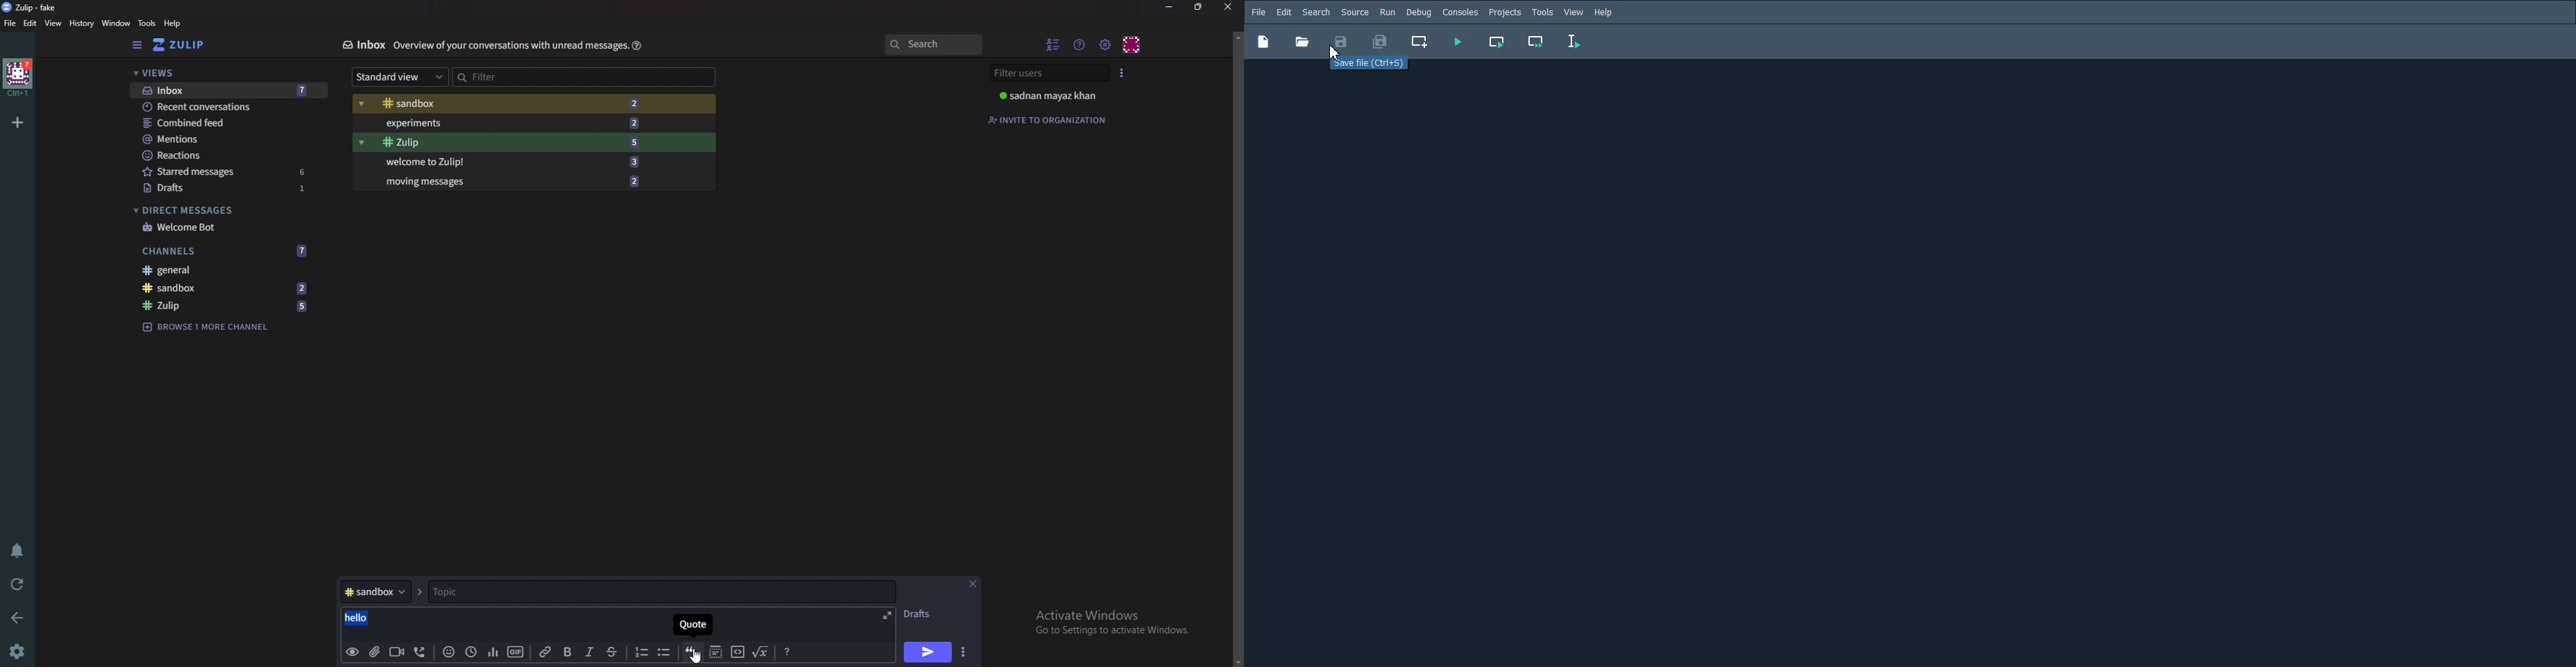 The image size is (2576, 672). Describe the element at coordinates (1355, 12) in the screenshot. I see `Source` at that location.